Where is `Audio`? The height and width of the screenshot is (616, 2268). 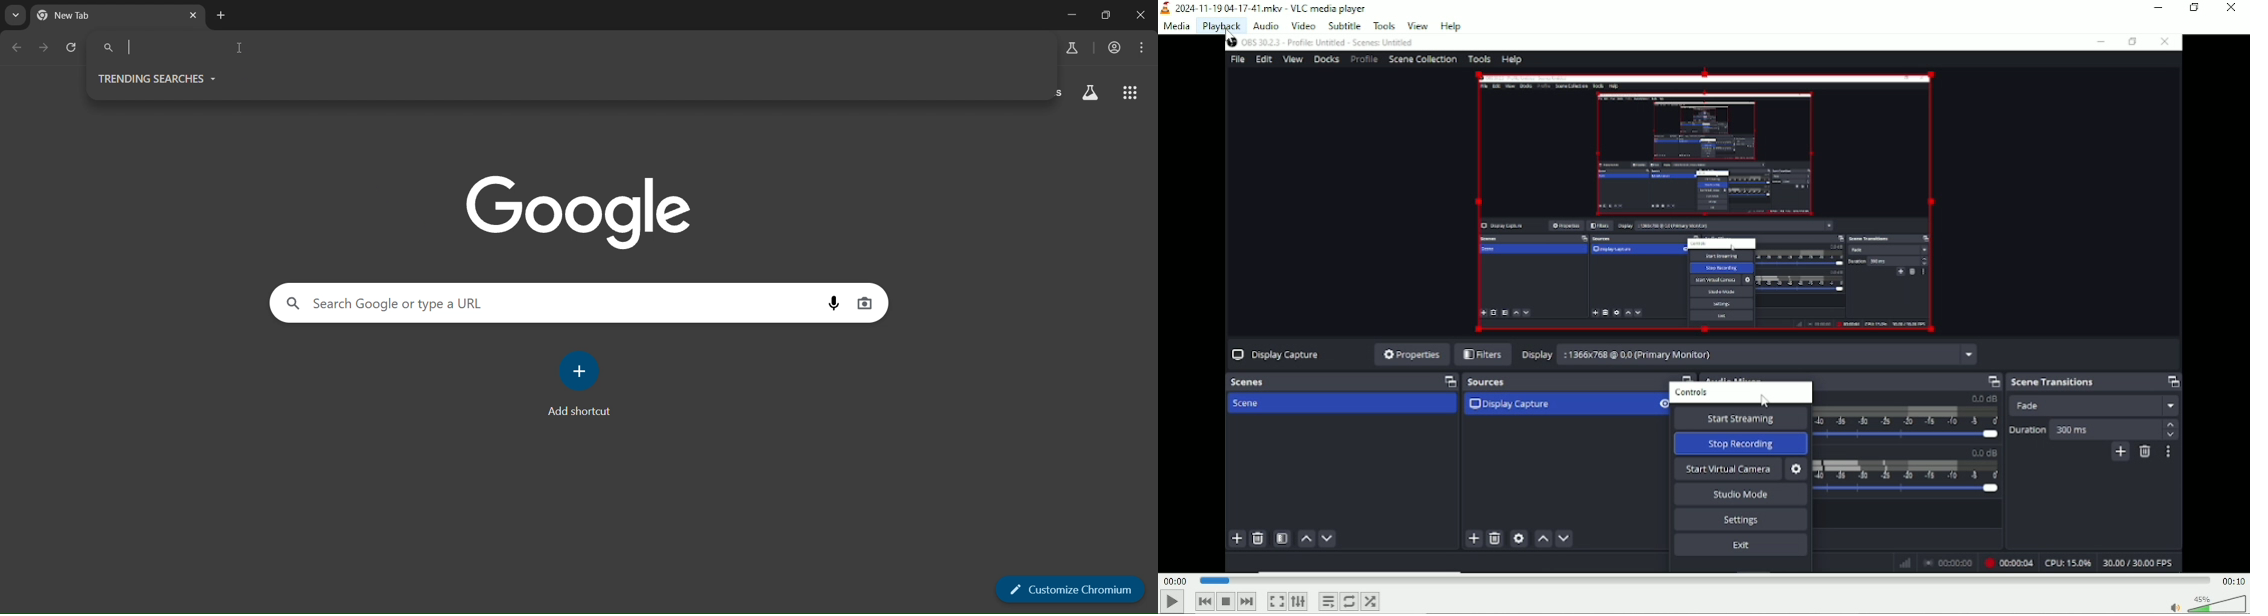 Audio is located at coordinates (1264, 25).